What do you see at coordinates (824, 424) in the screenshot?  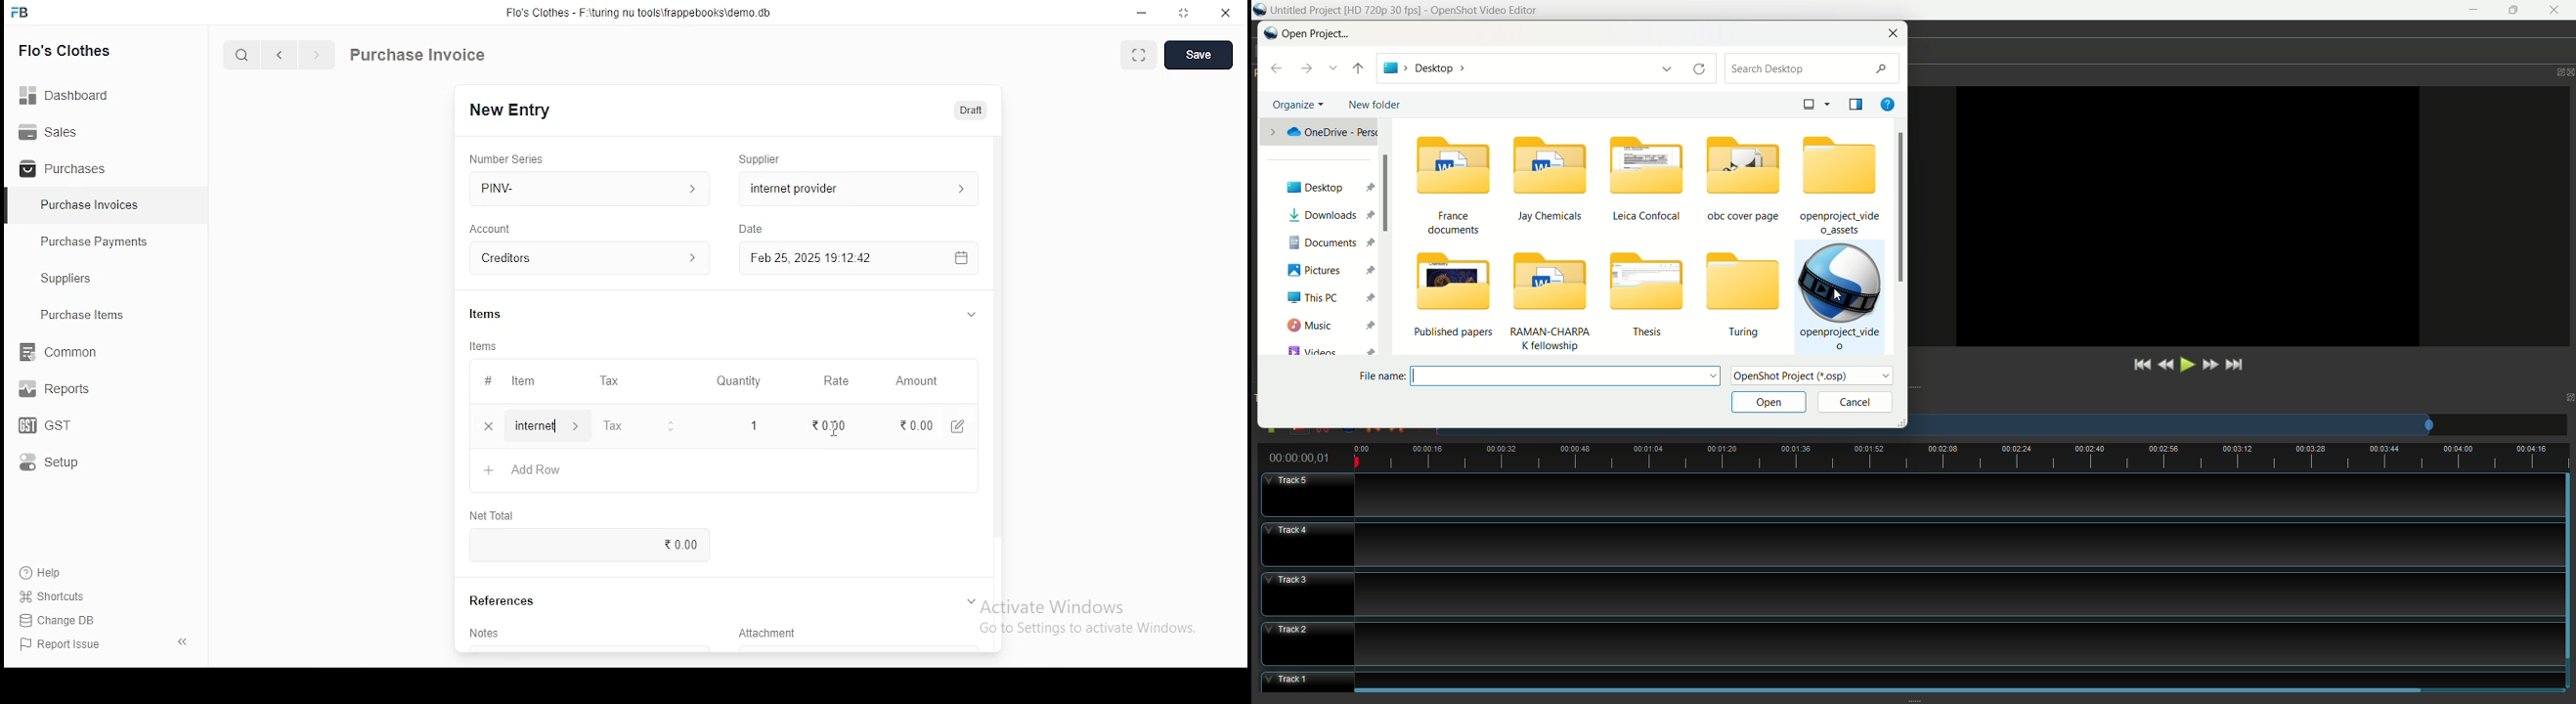 I see `0.00` at bounding box center [824, 424].